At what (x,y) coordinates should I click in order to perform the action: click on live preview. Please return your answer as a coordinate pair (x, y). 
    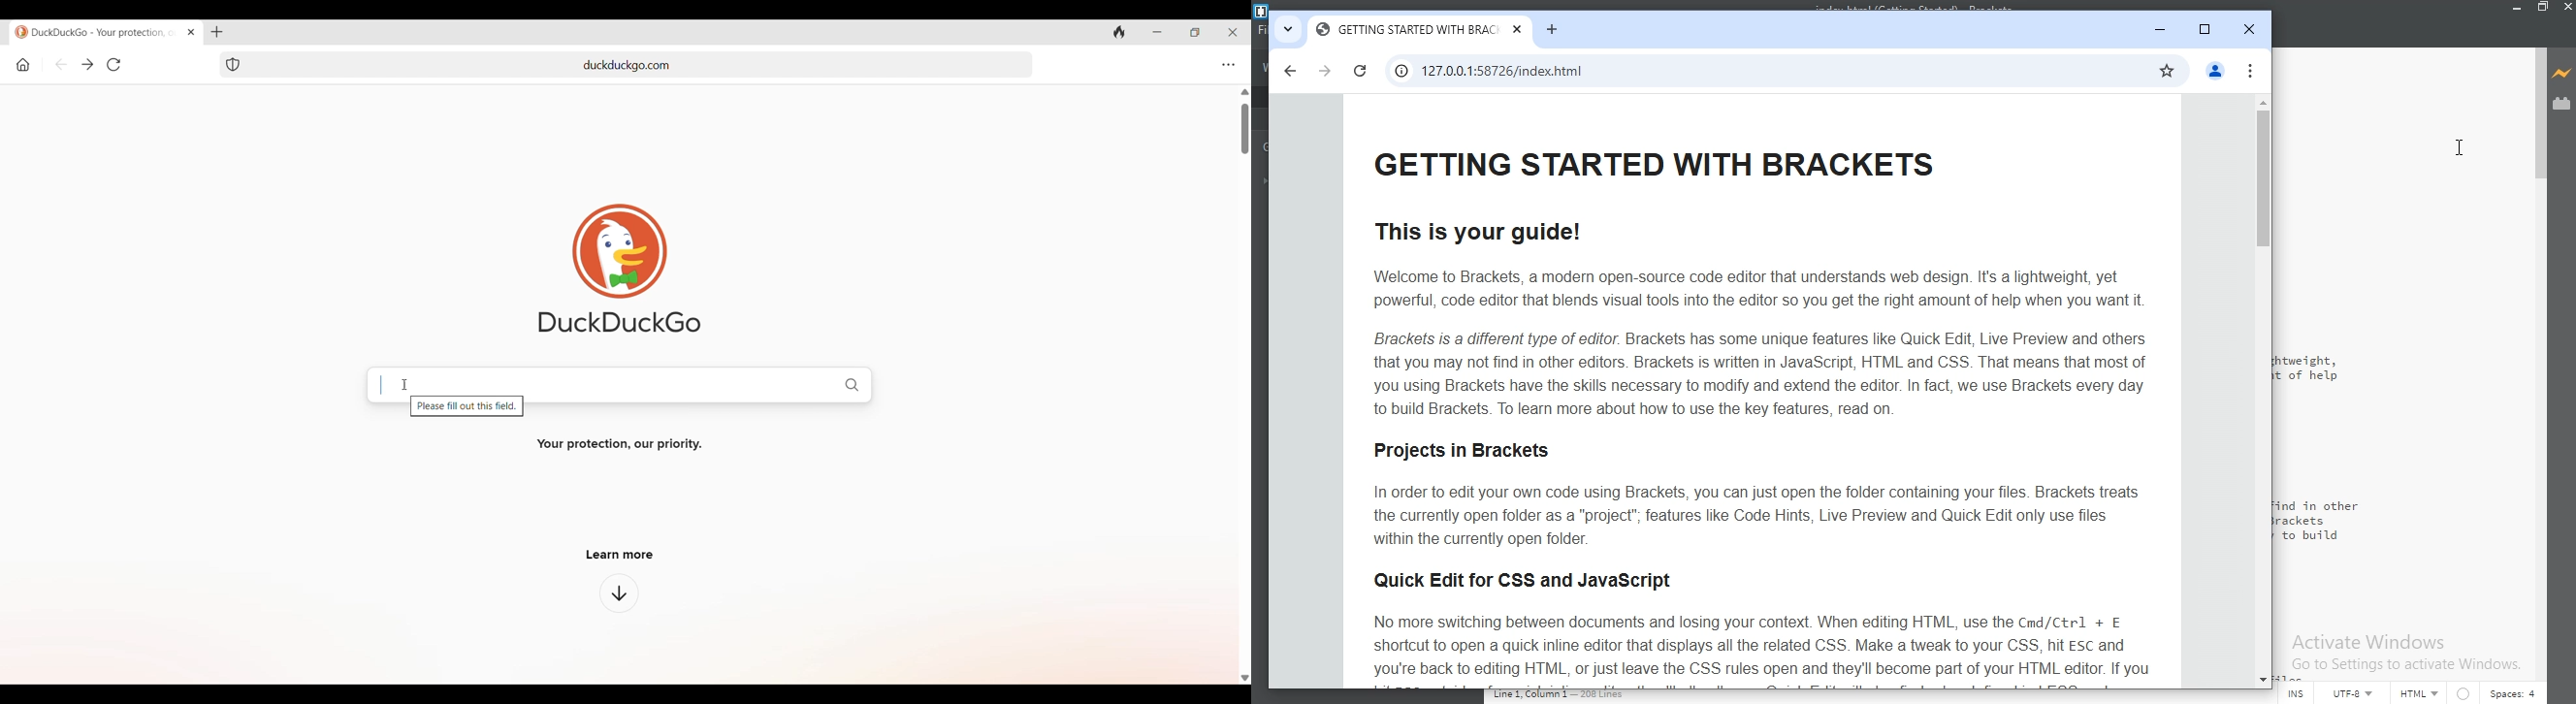
    Looking at the image, I should click on (2561, 76).